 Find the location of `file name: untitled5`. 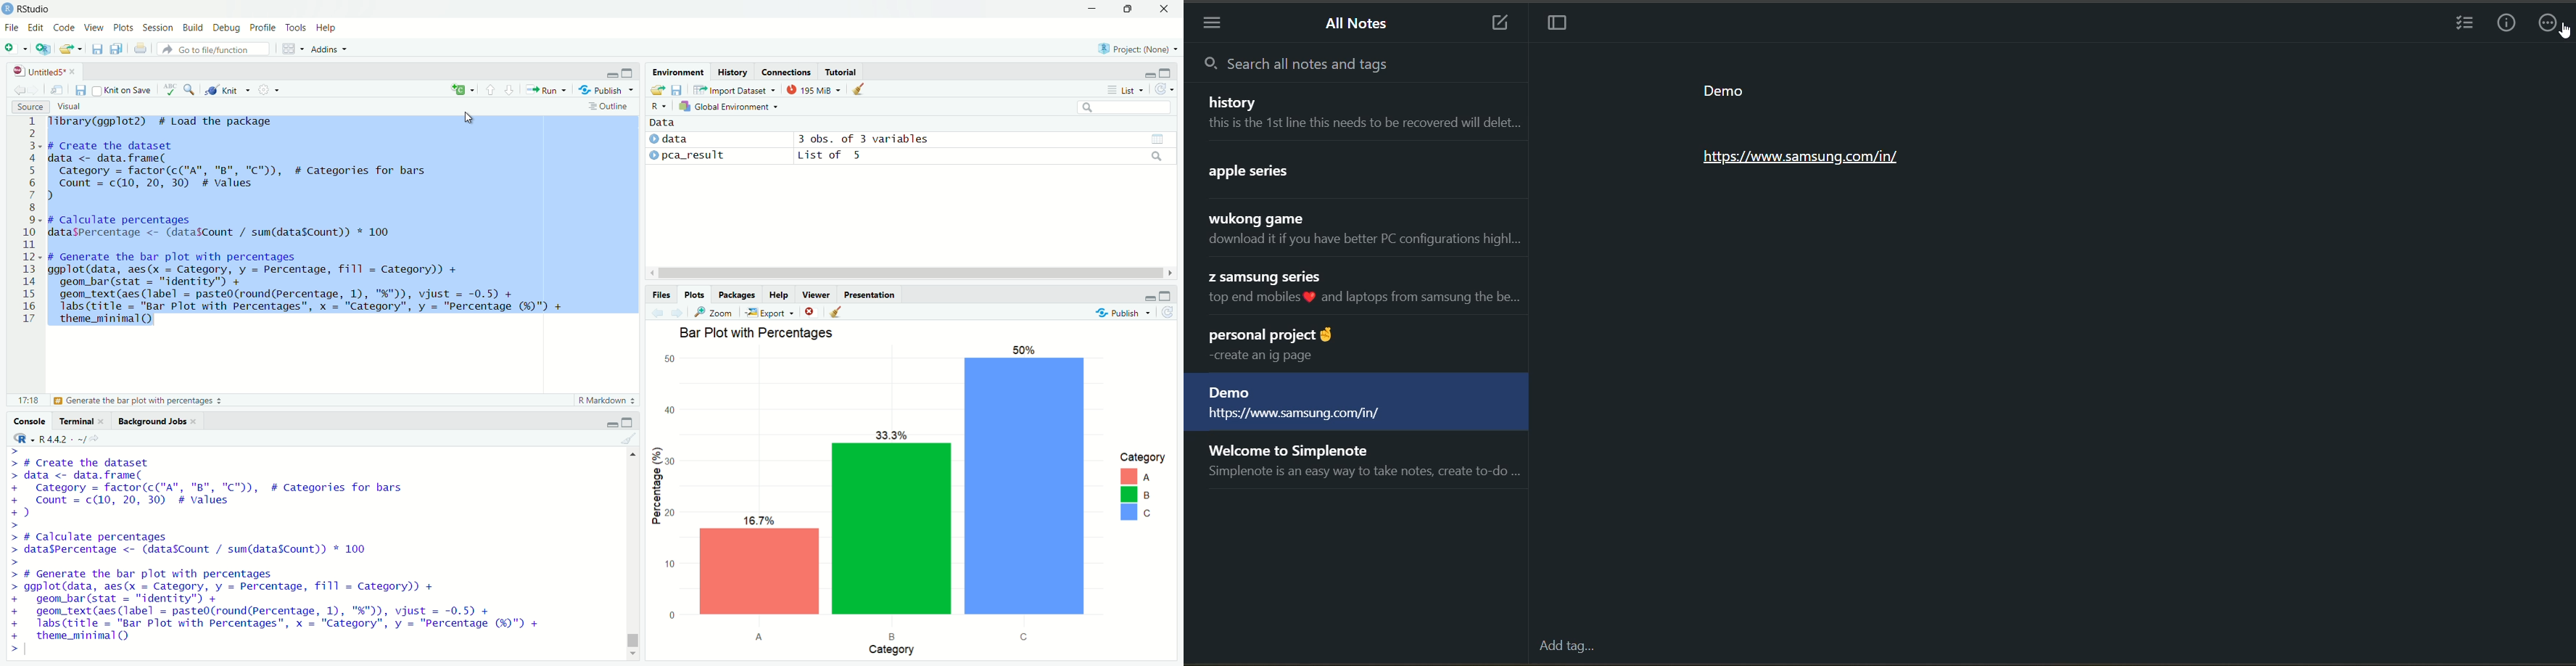

file name: untitled5 is located at coordinates (45, 72).